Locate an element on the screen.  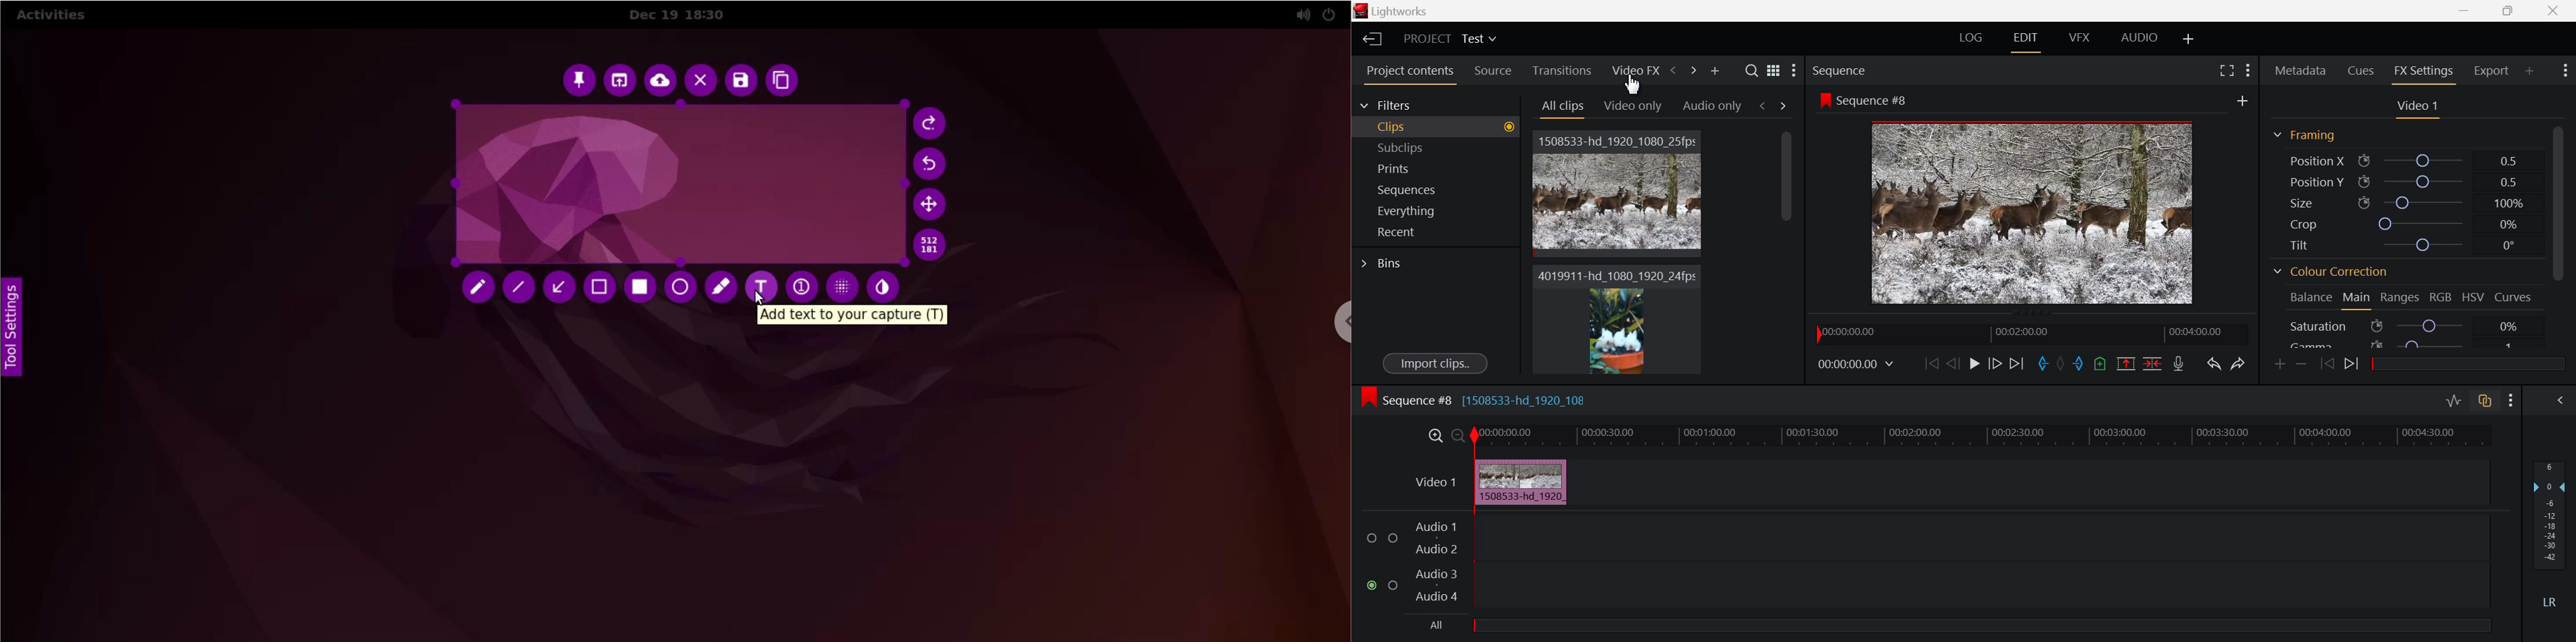
Show Settings is located at coordinates (2247, 70).